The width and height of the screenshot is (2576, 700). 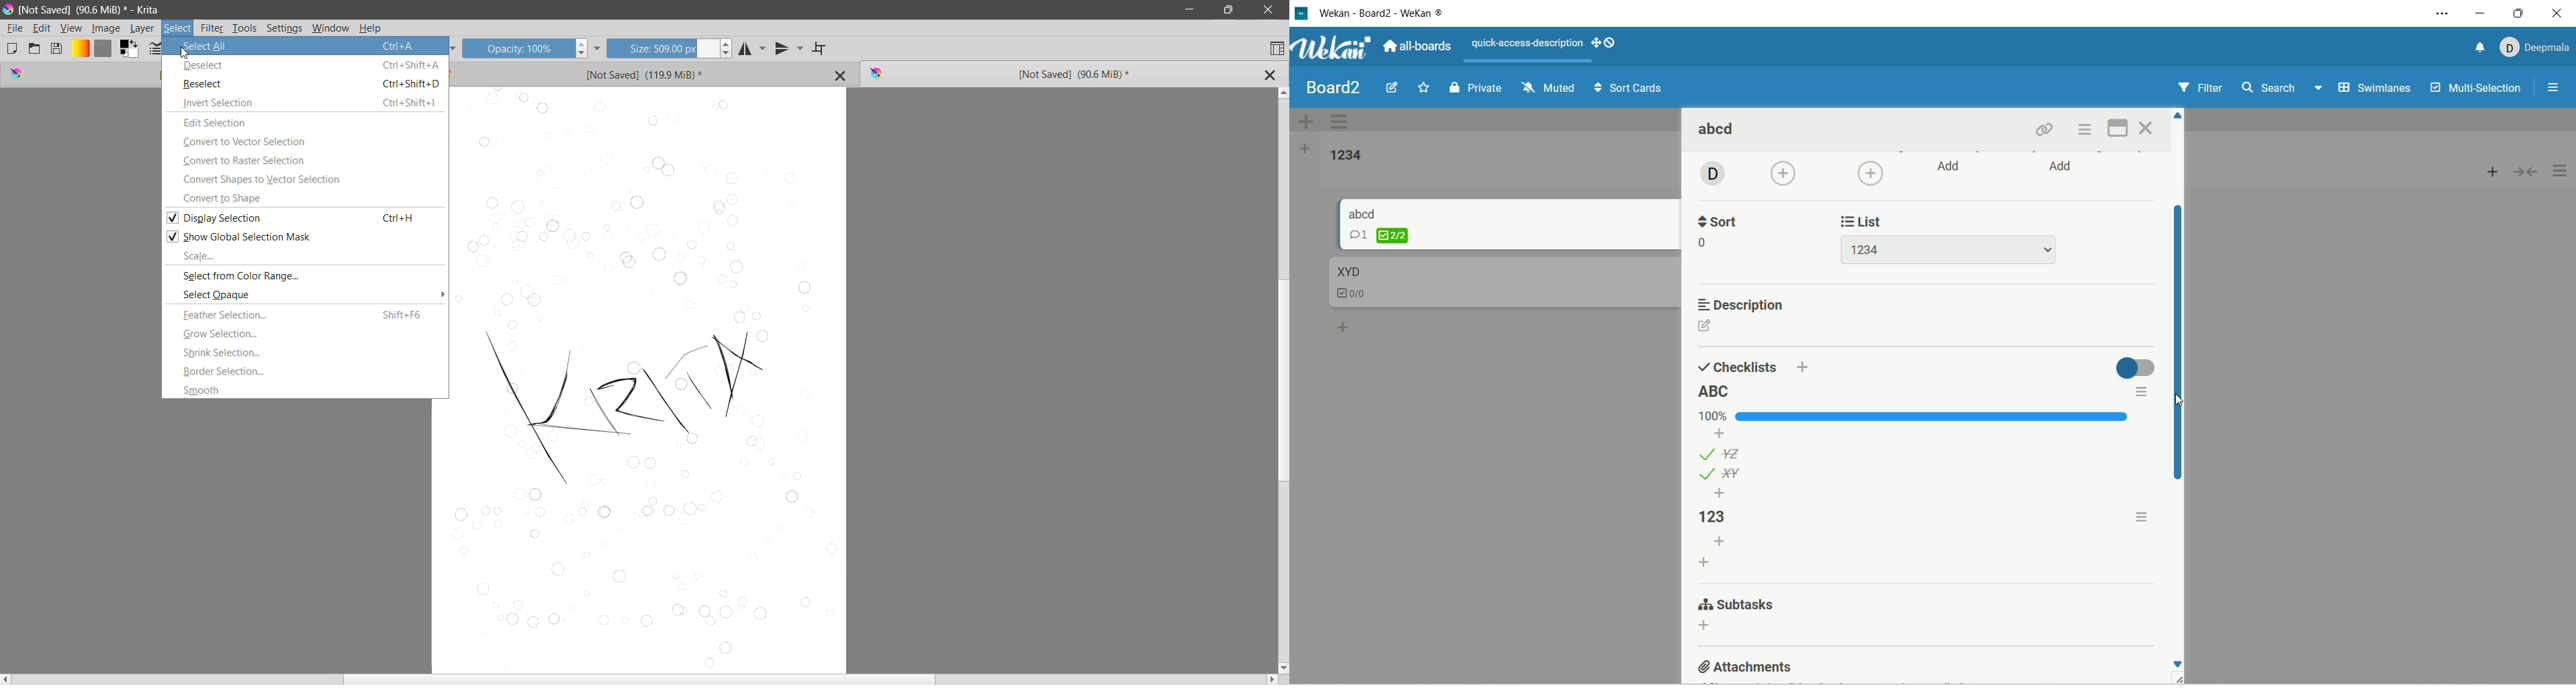 What do you see at coordinates (2177, 343) in the screenshot?
I see `vertical scroll bar` at bounding box center [2177, 343].